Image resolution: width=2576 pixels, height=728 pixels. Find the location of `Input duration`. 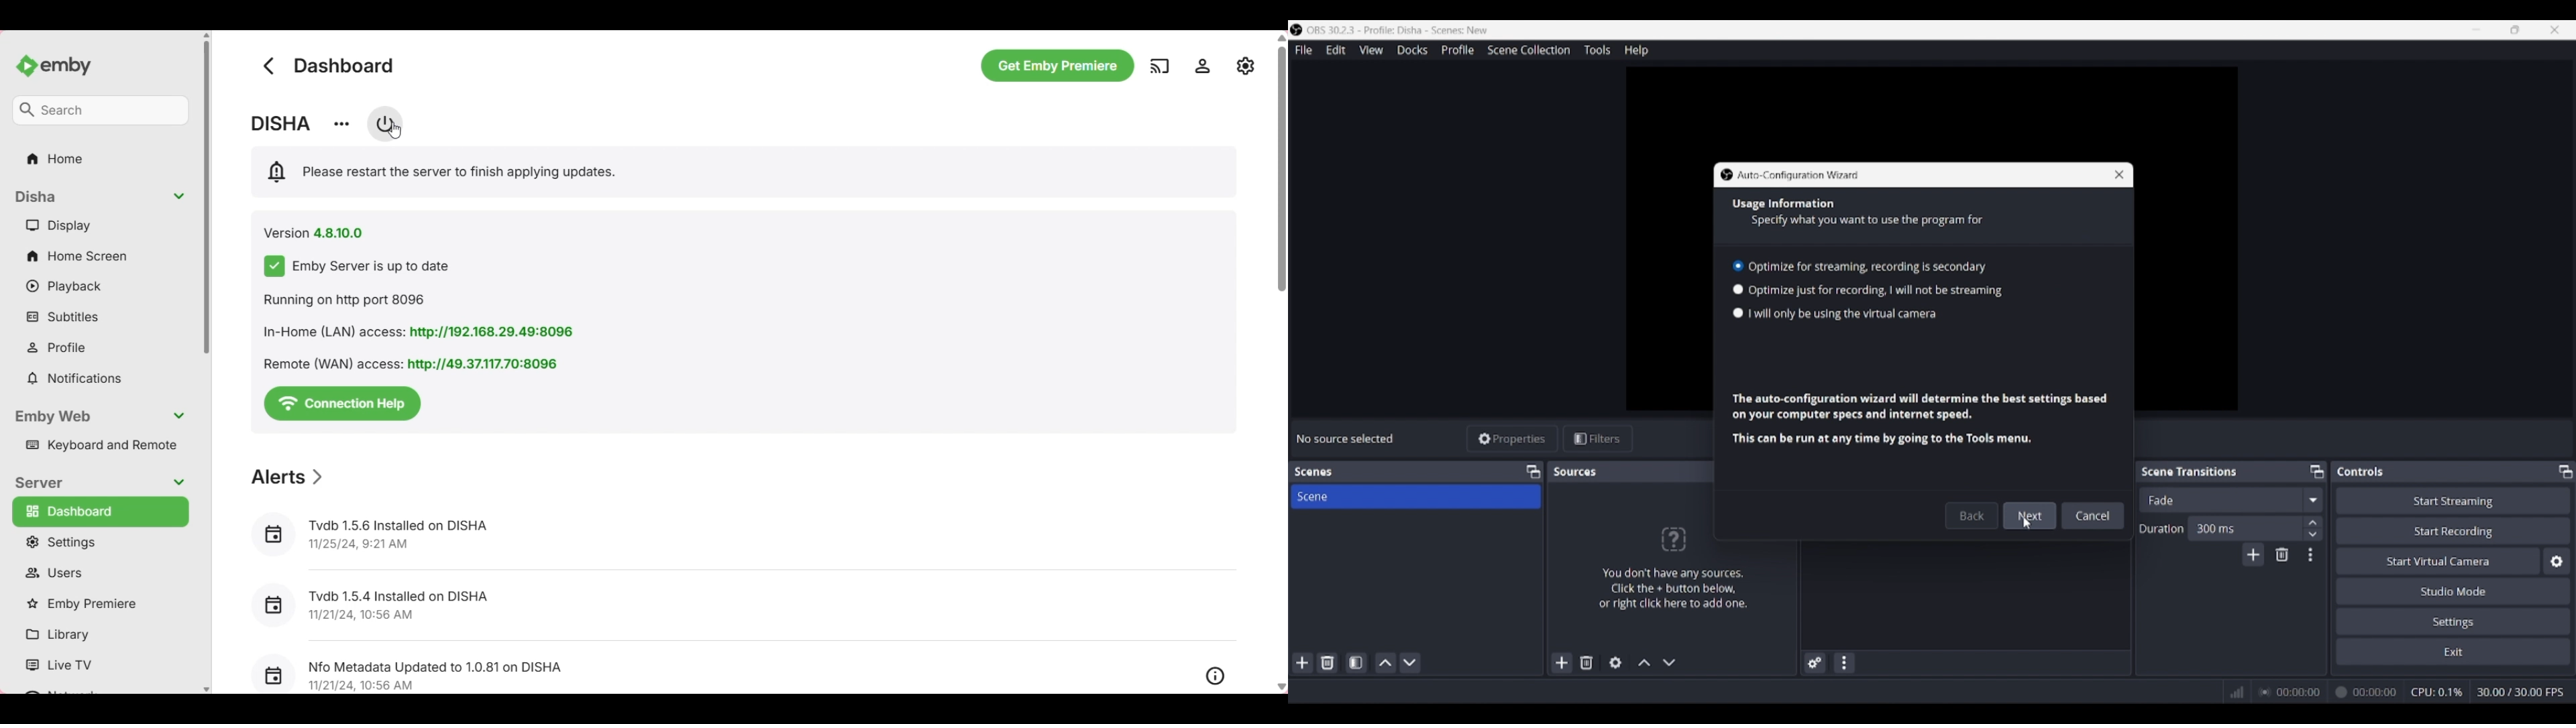

Input duration is located at coordinates (2244, 528).